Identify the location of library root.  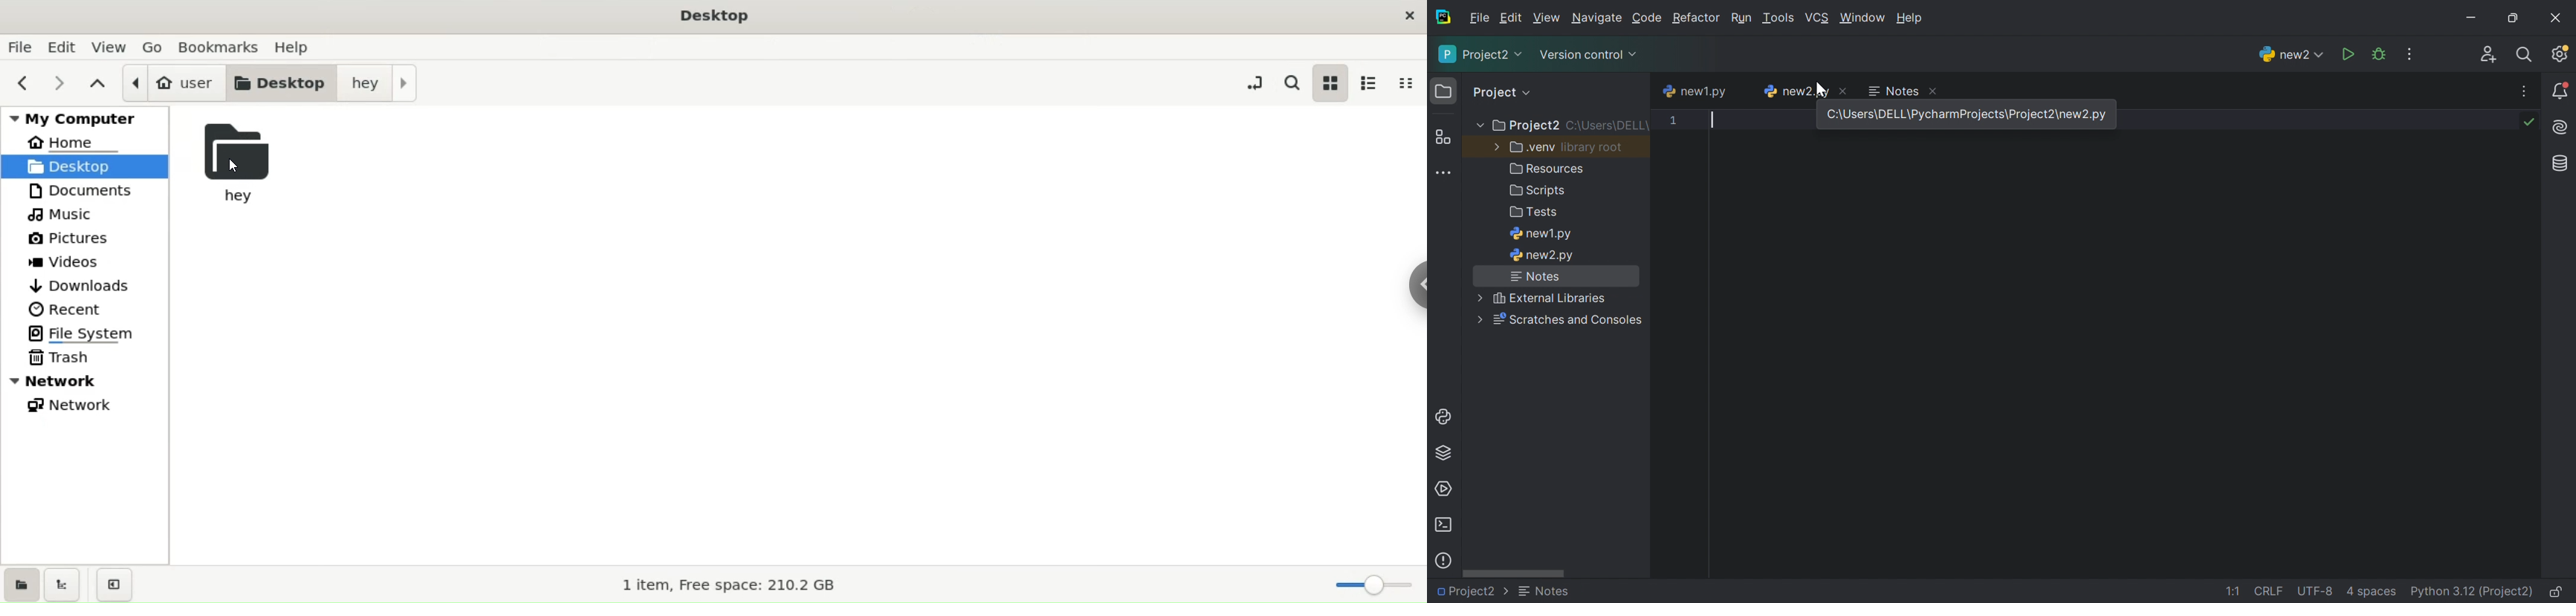
(1594, 147).